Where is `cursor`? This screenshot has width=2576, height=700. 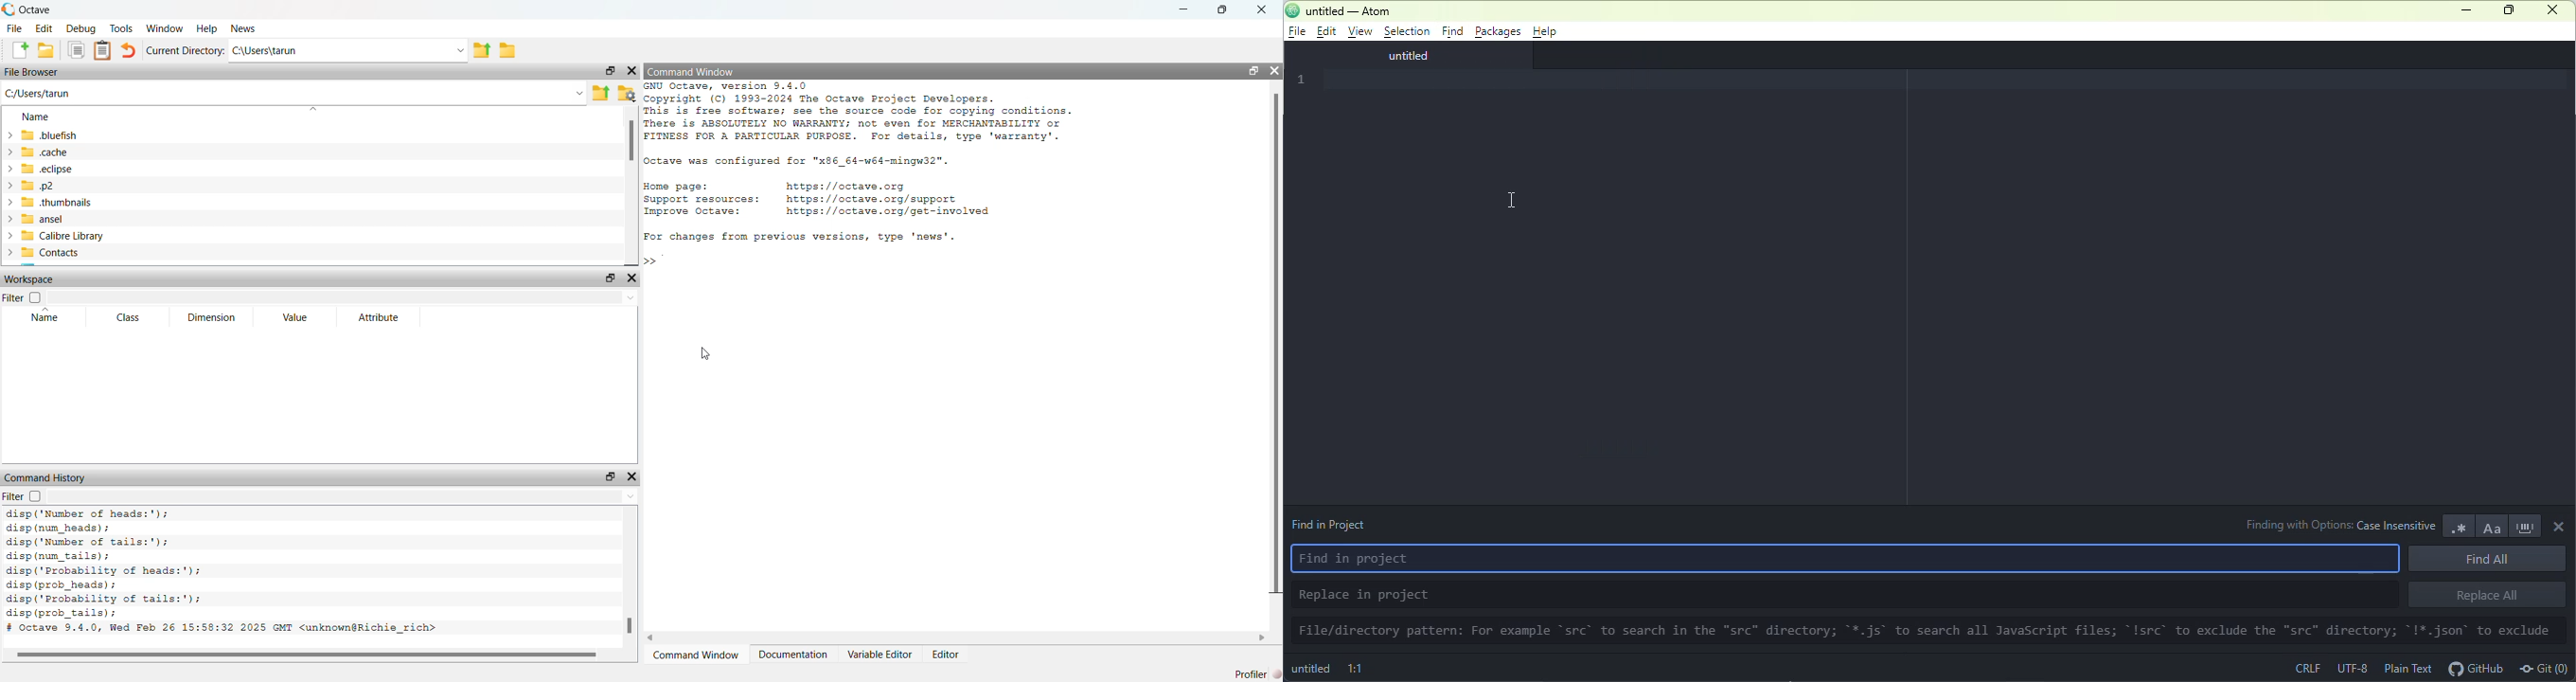 cursor is located at coordinates (1512, 201).